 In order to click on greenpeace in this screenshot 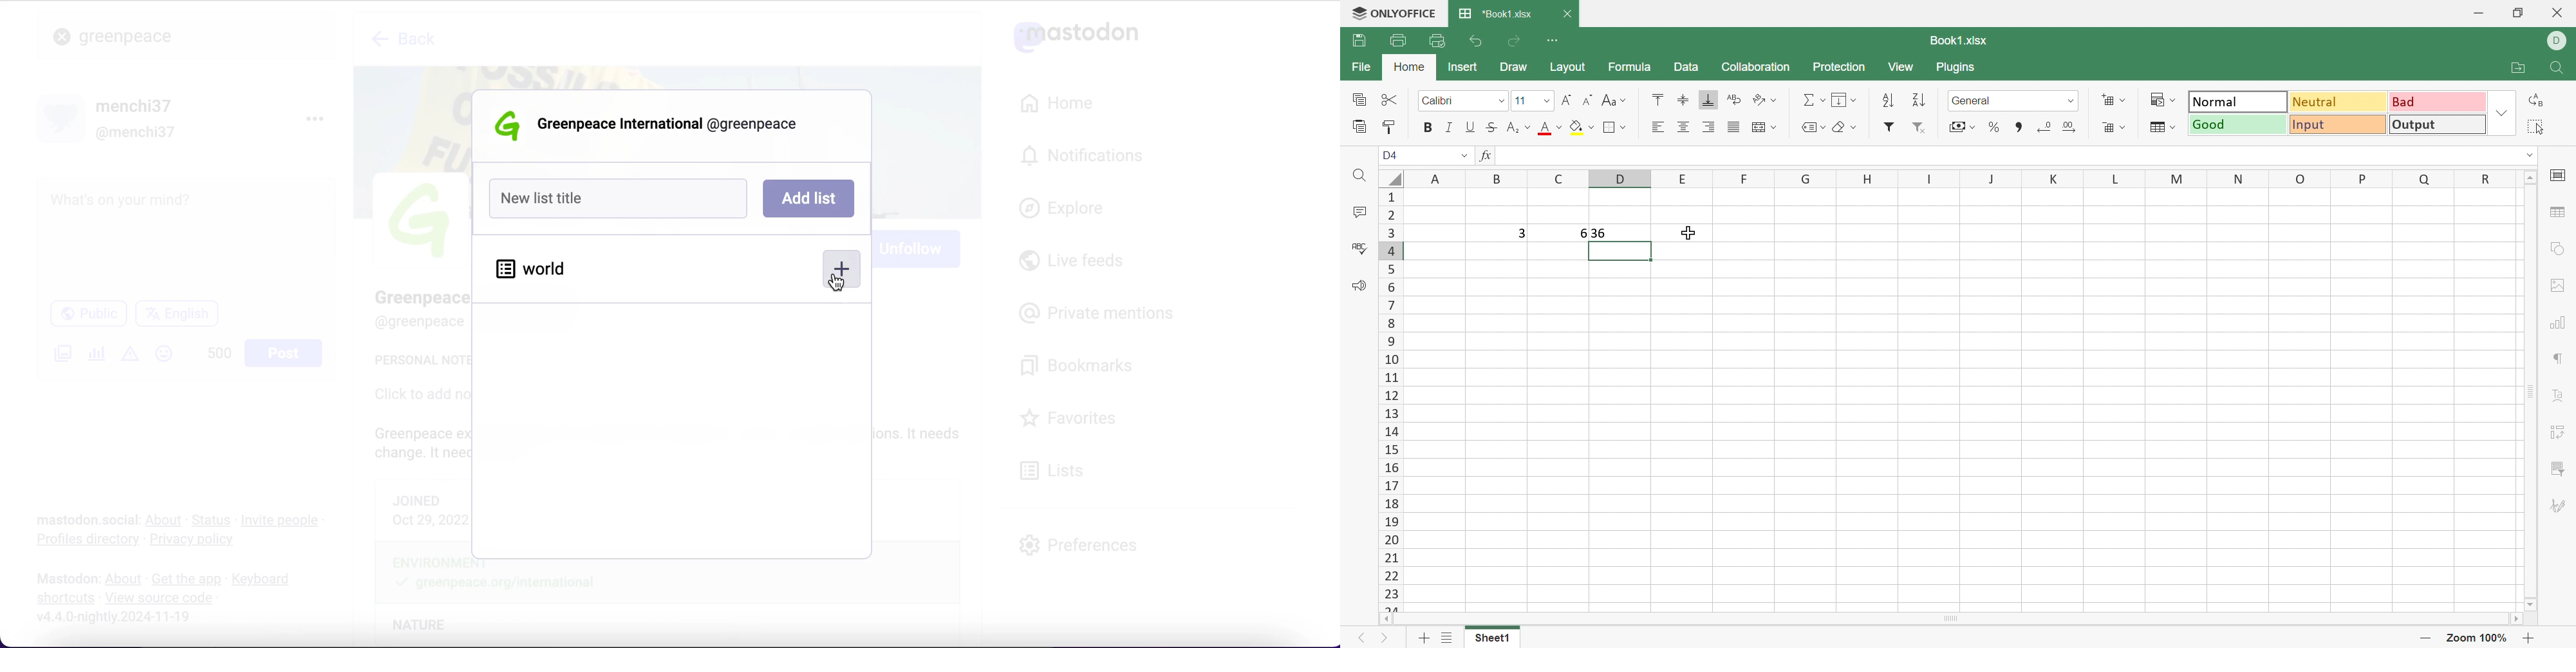, I will do `click(131, 36)`.